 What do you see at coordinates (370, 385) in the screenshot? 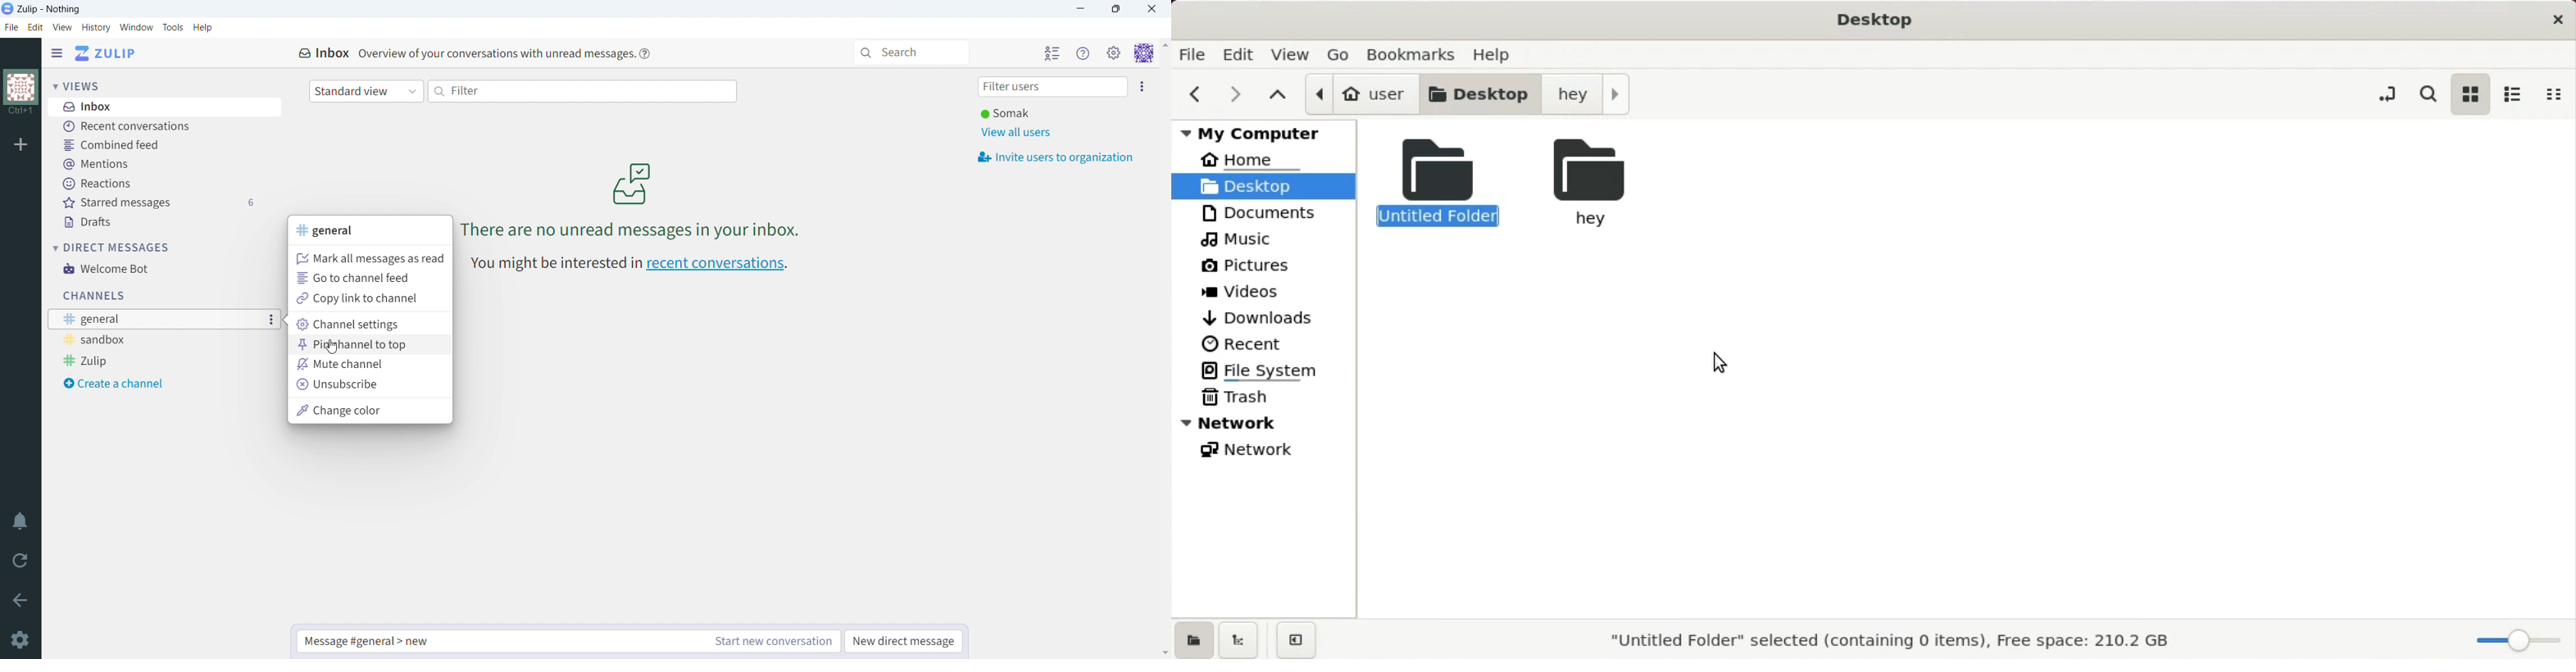
I see `unsubscribe` at bounding box center [370, 385].